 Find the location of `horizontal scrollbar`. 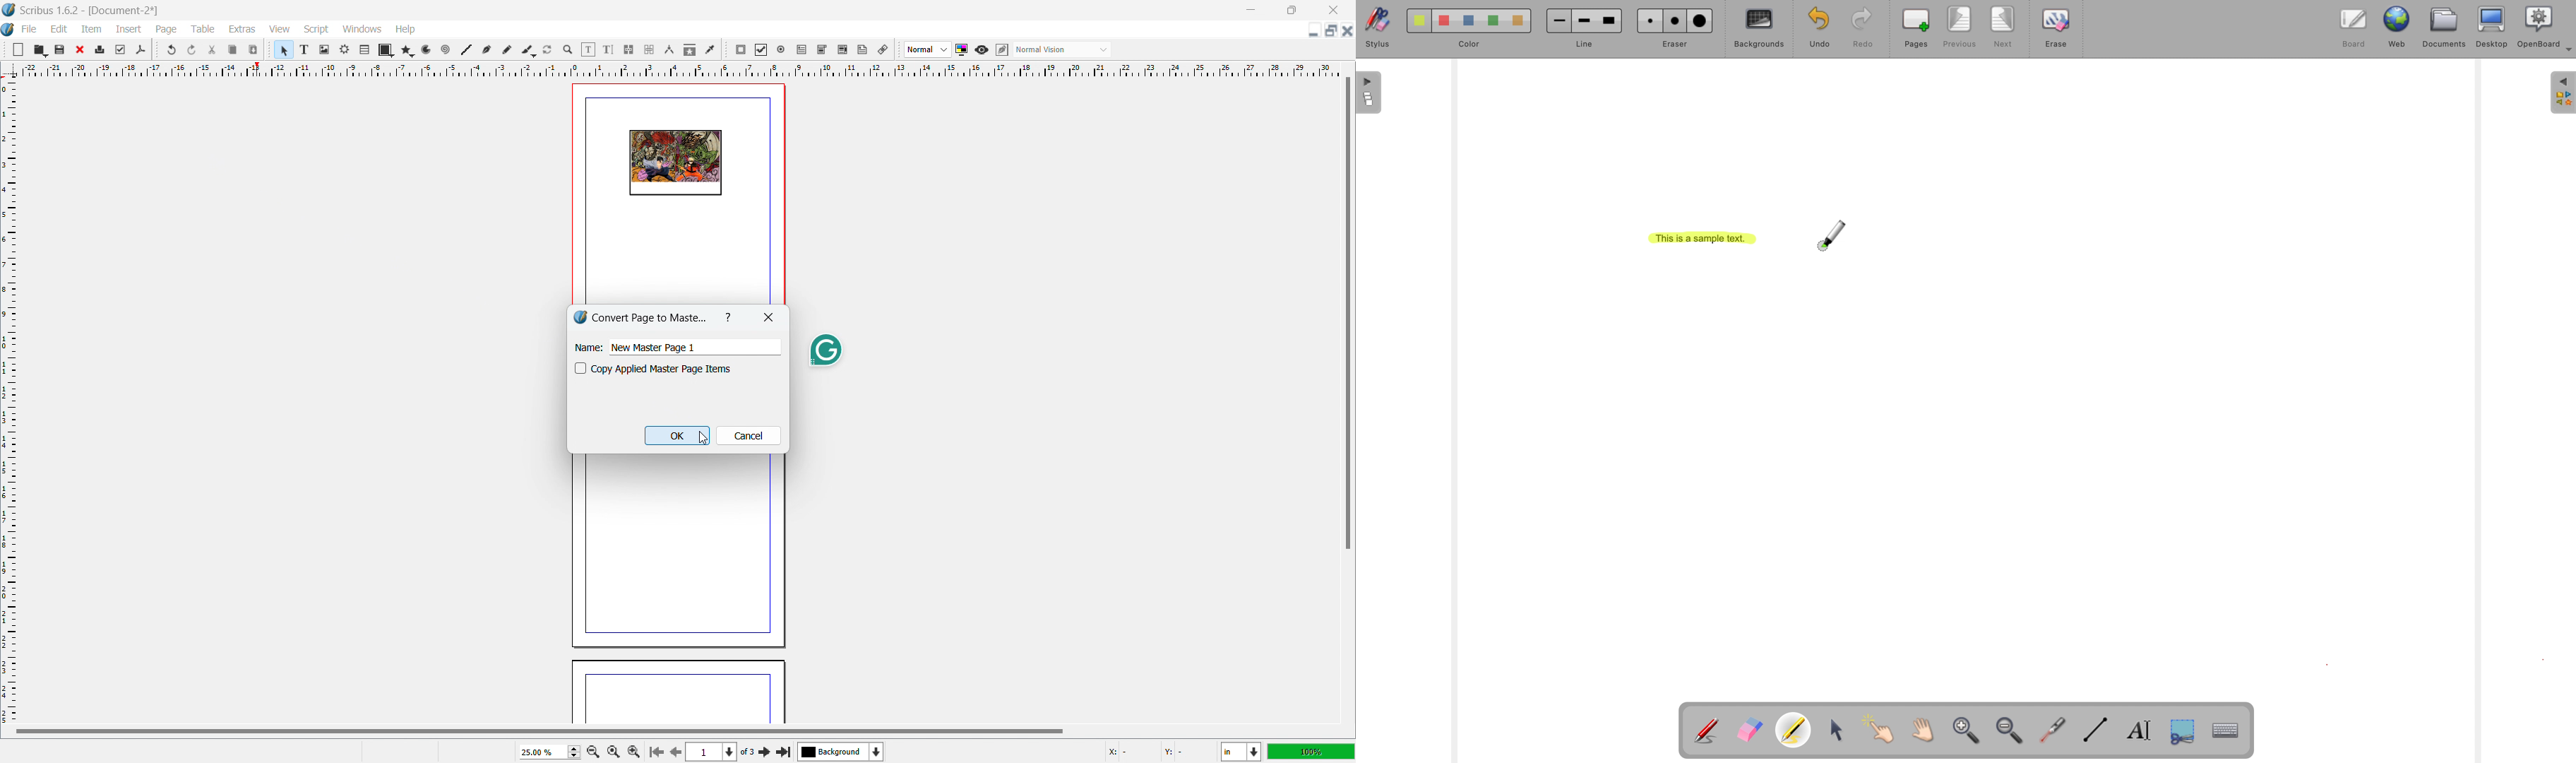

horizontal scrollbar is located at coordinates (539, 731).